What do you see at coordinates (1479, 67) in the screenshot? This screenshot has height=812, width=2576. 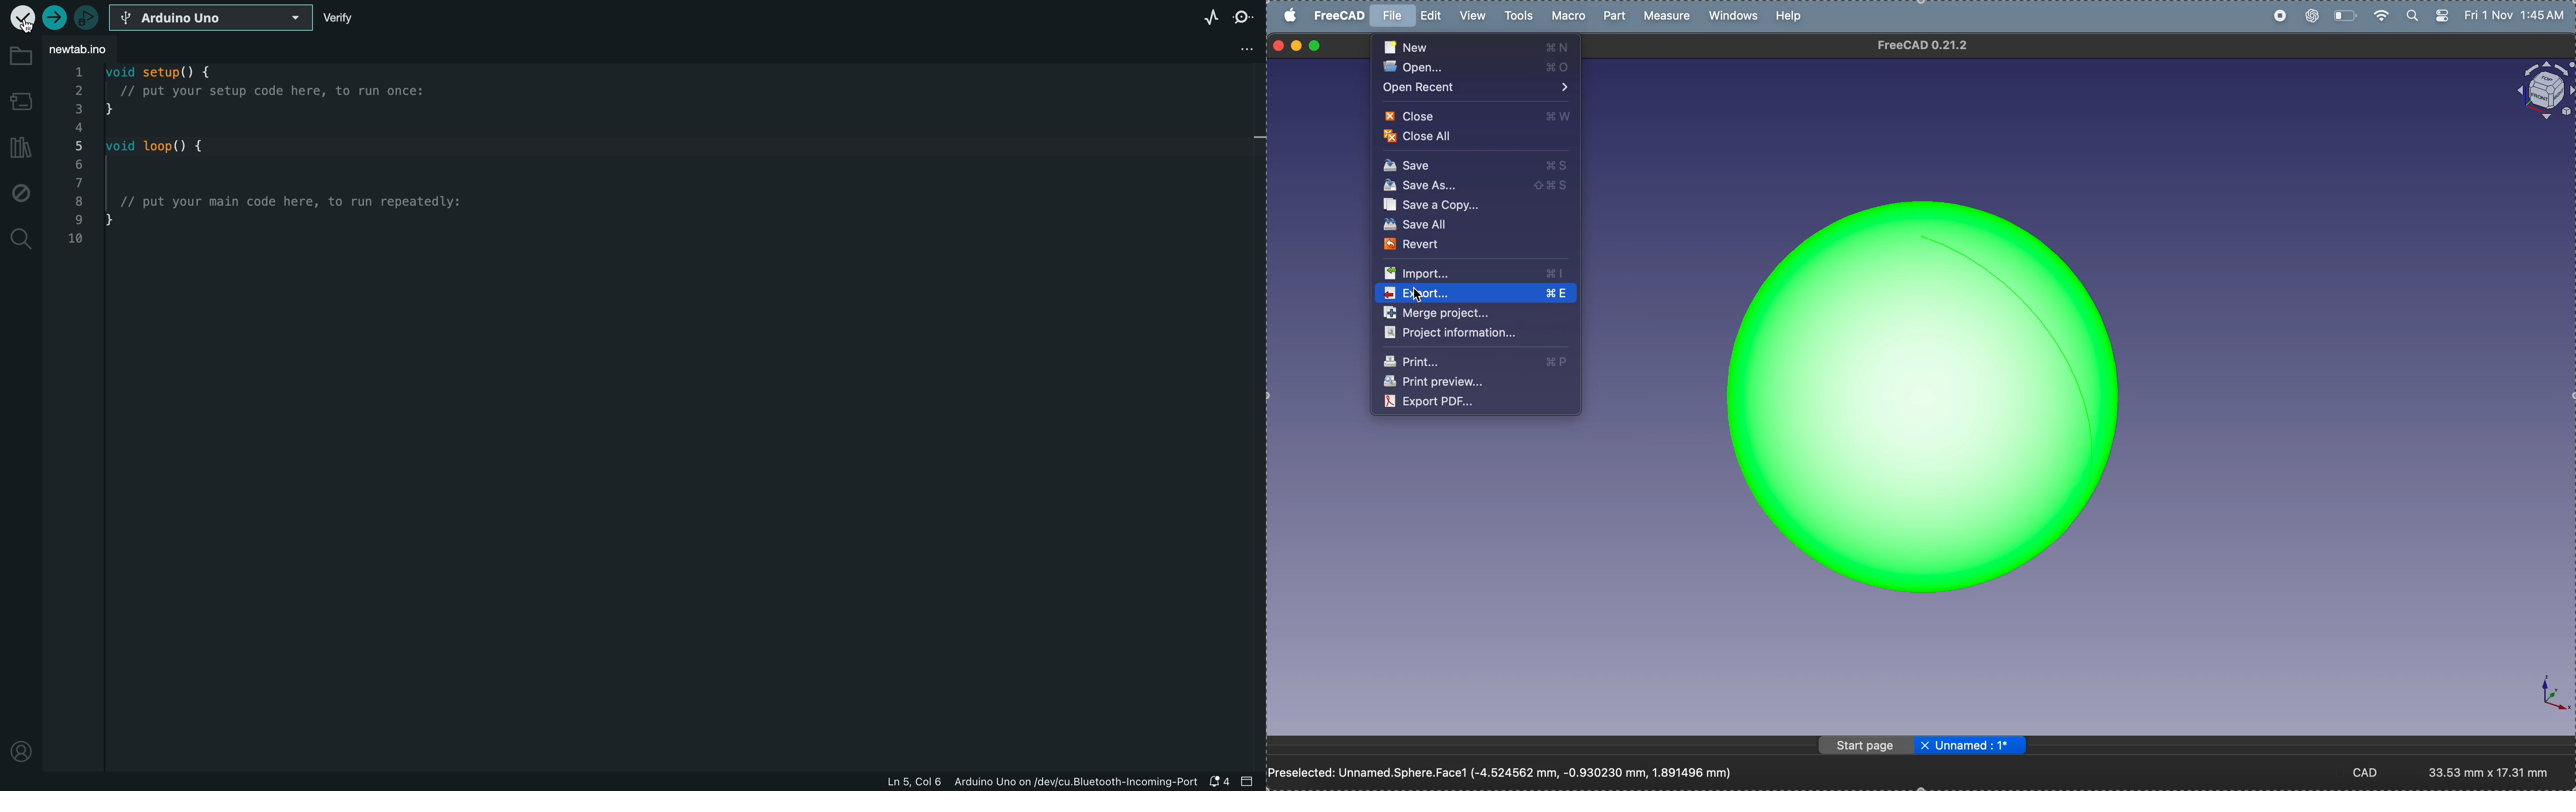 I see `open` at bounding box center [1479, 67].